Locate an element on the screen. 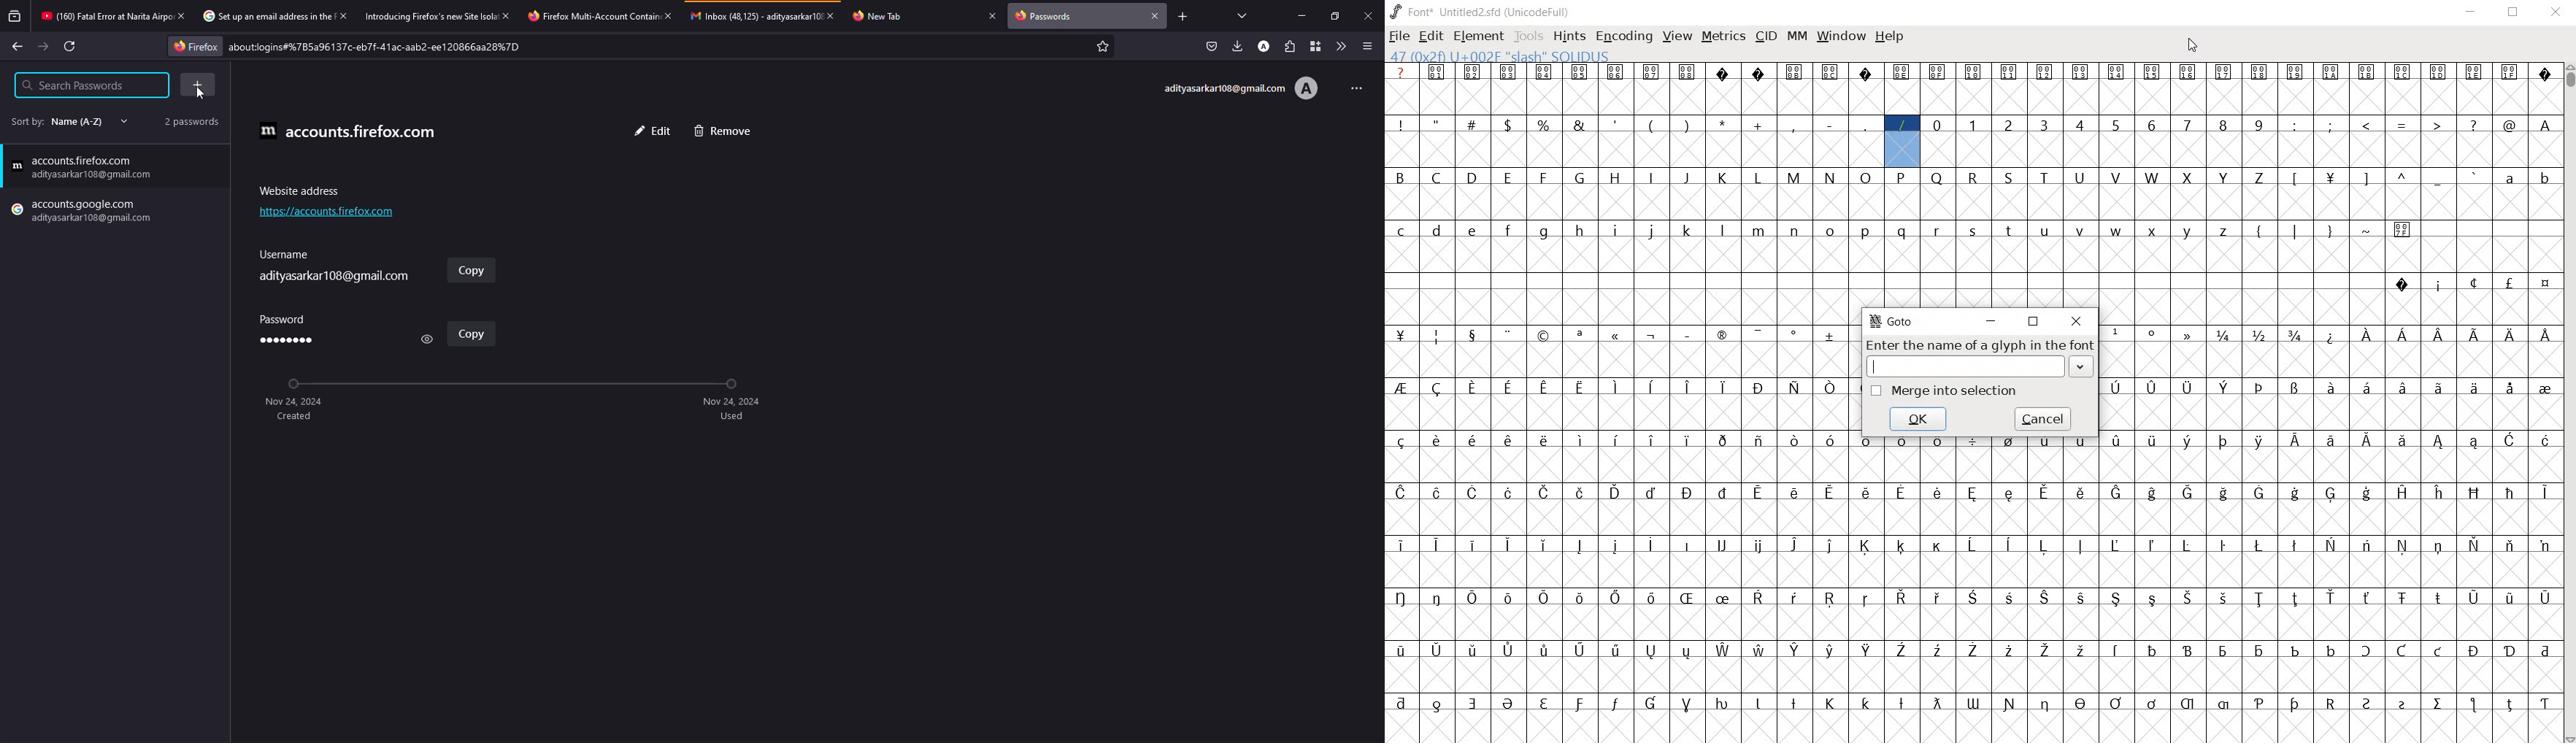  glyph is located at coordinates (2117, 493).